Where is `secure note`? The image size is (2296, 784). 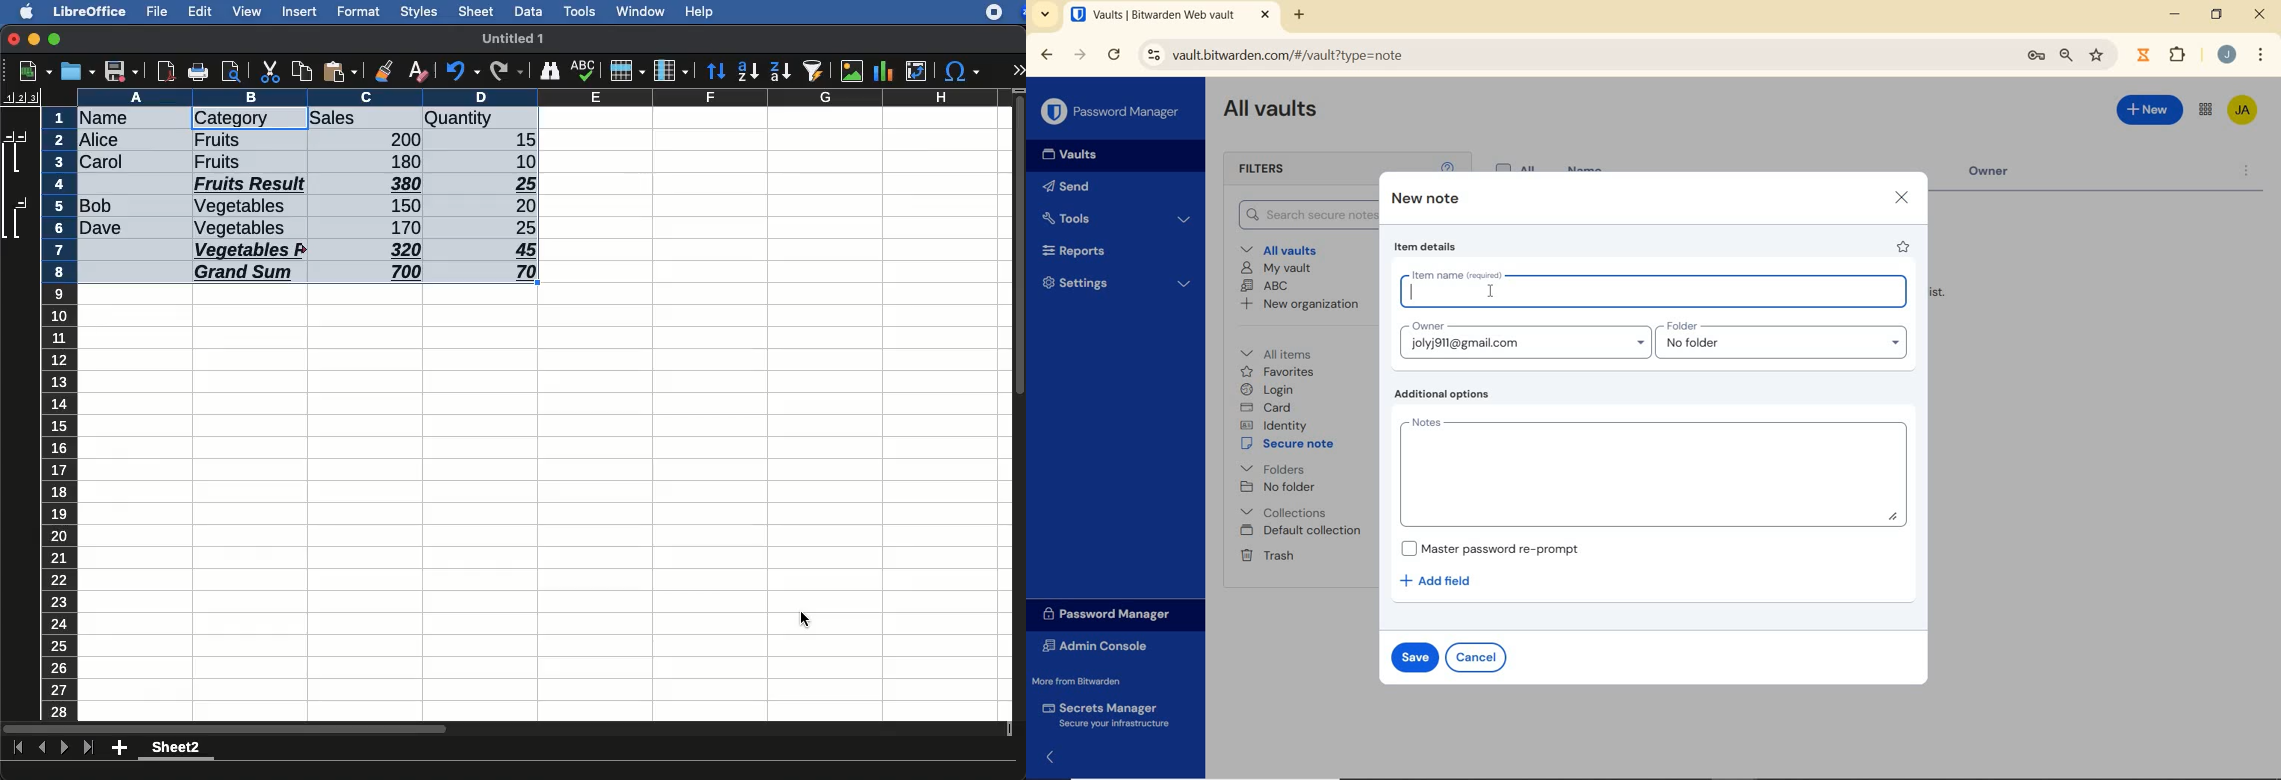
secure note is located at coordinates (1290, 444).